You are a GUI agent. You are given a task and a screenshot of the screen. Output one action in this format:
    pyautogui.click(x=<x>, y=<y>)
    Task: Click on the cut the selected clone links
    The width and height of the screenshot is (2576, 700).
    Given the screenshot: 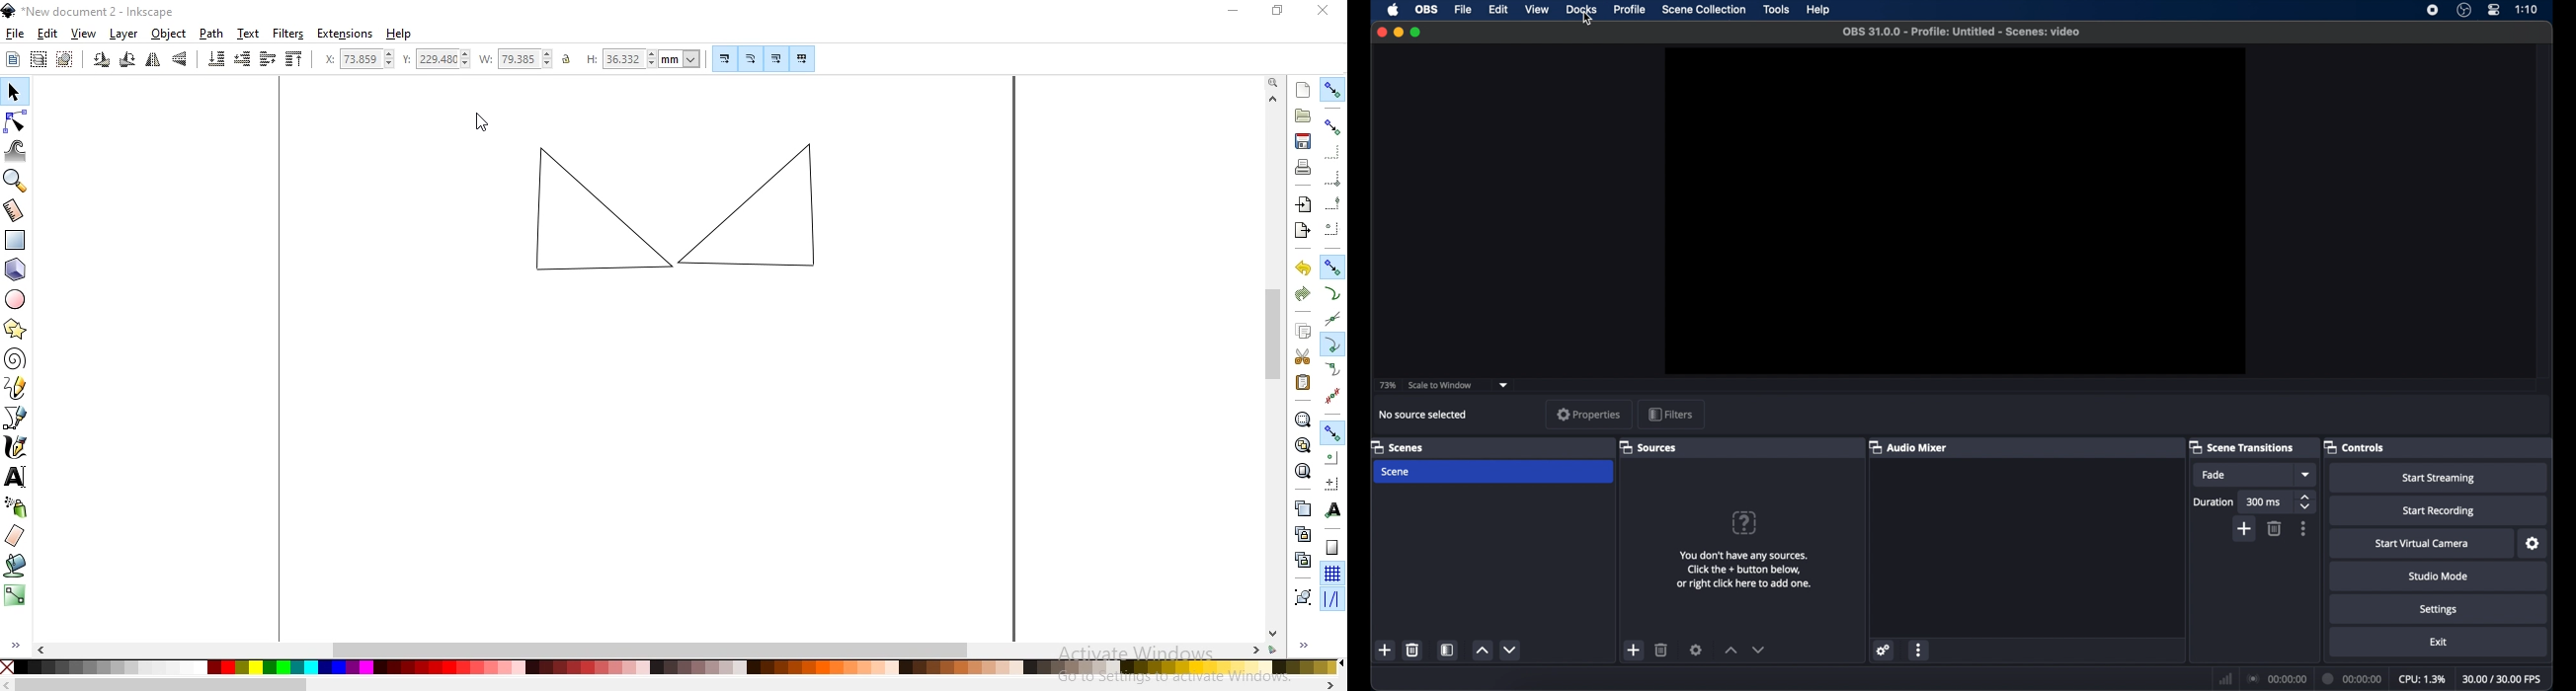 What is the action you would take?
    pyautogui.click(x=1303, y=560)
    